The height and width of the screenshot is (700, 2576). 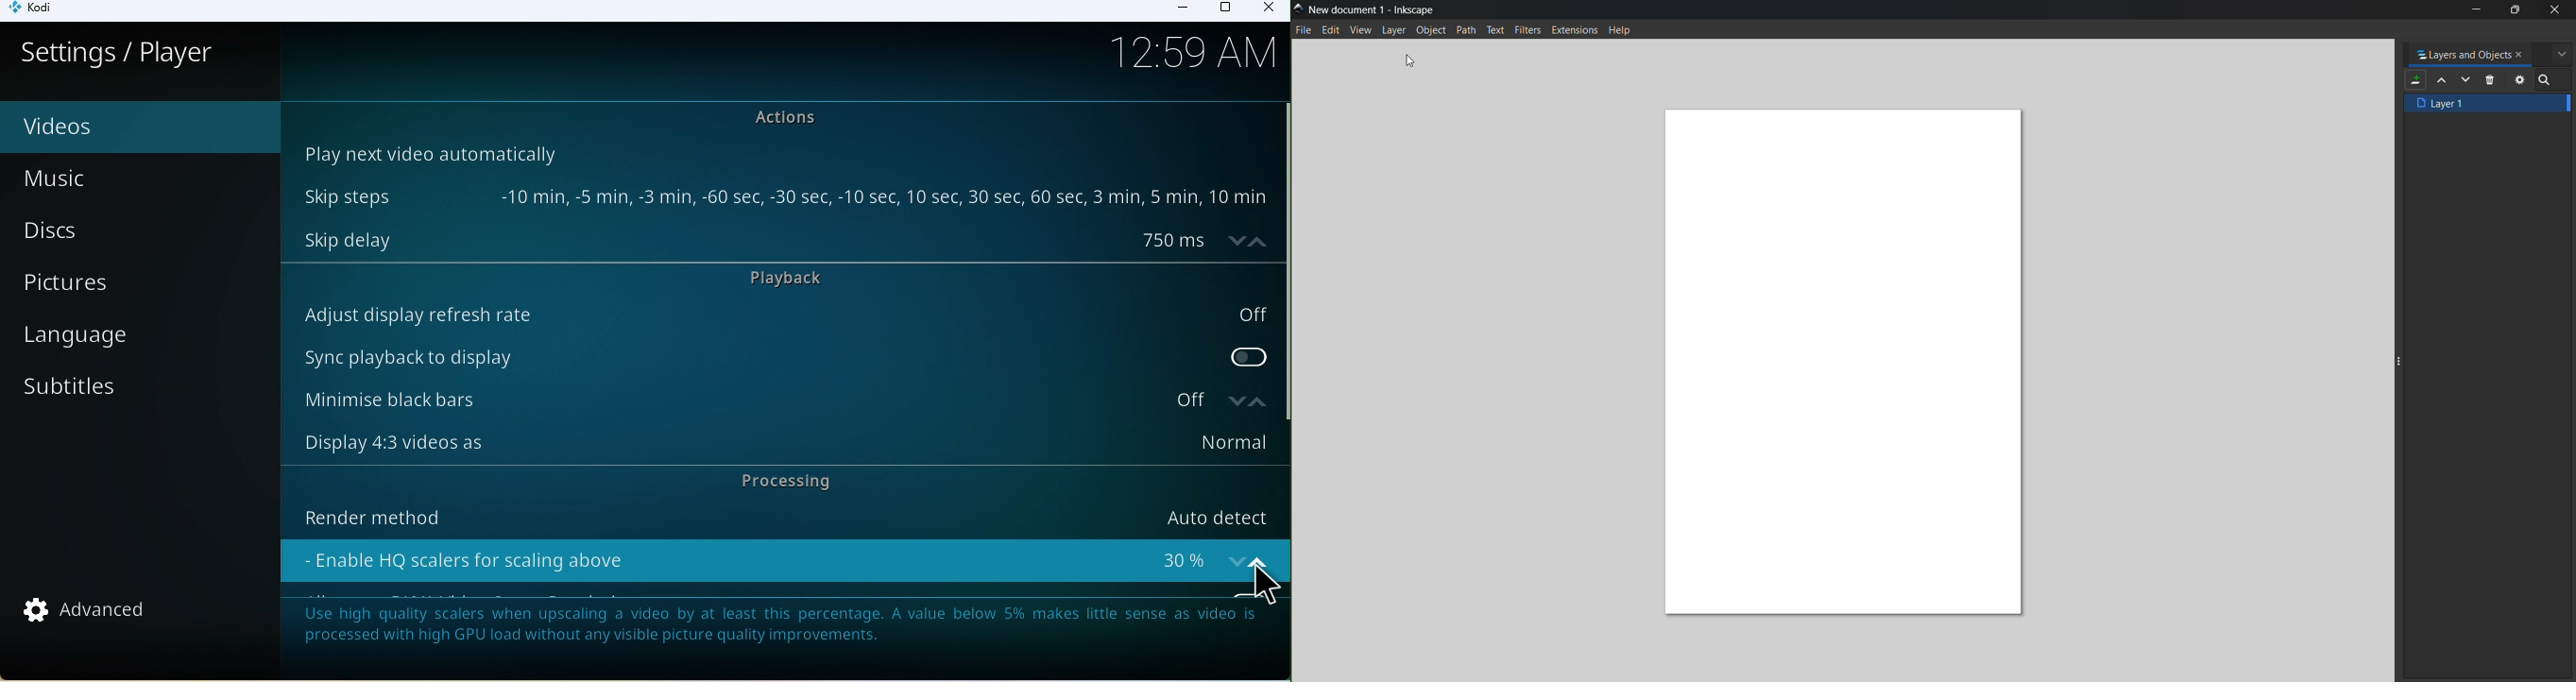 I want to click on object, so click(x=1432, y=31).